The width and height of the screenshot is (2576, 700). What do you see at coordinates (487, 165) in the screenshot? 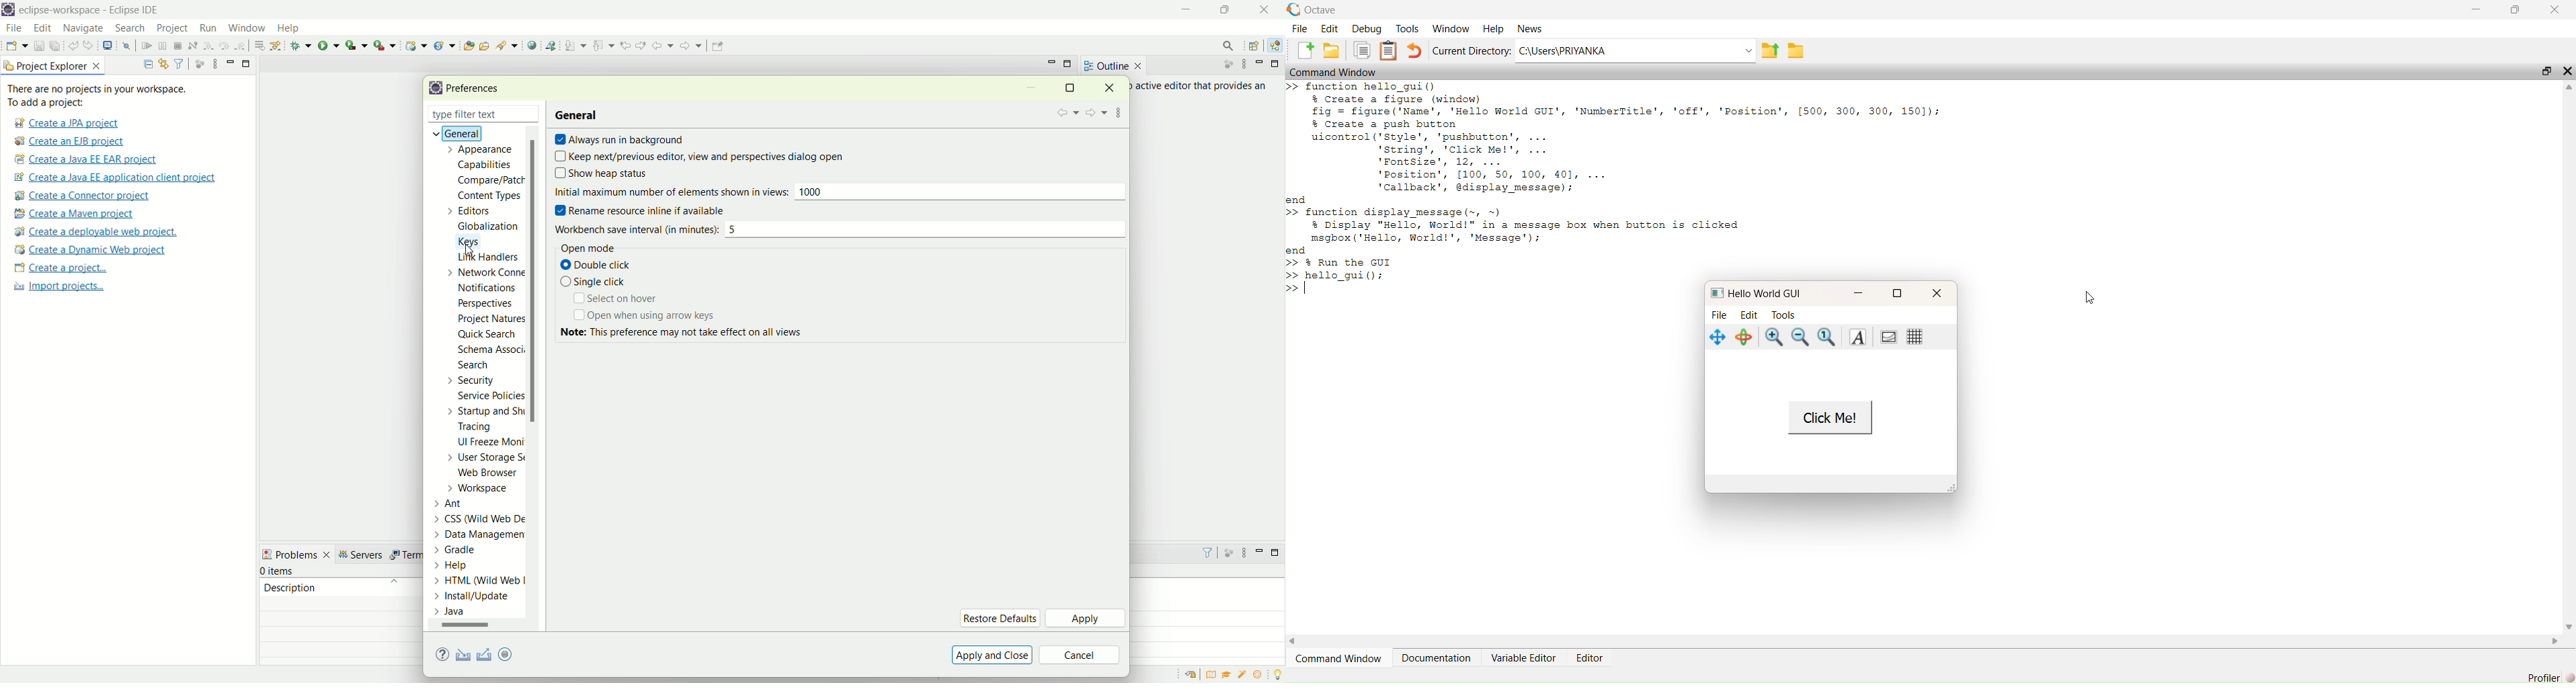
I see `capabilities` at bounding box center [487, 165].